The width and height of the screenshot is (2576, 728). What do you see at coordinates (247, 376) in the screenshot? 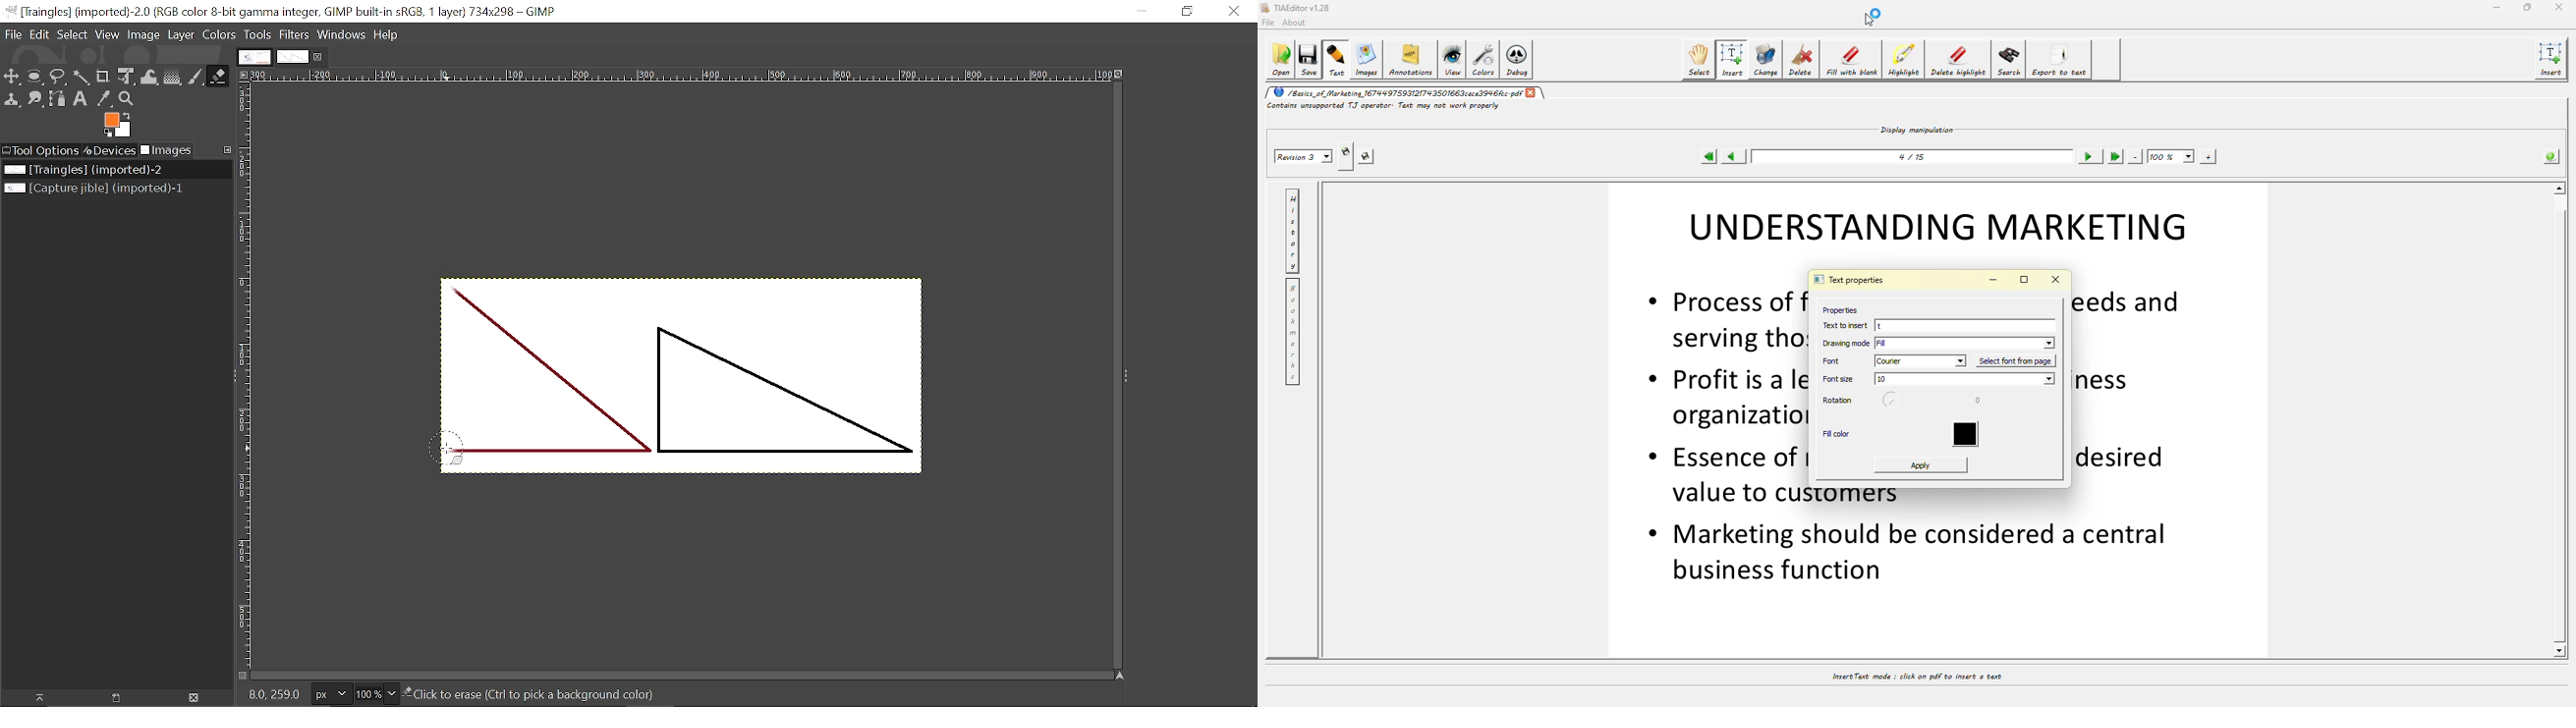
I see `Vertical label` at bounding box center [247, 376].